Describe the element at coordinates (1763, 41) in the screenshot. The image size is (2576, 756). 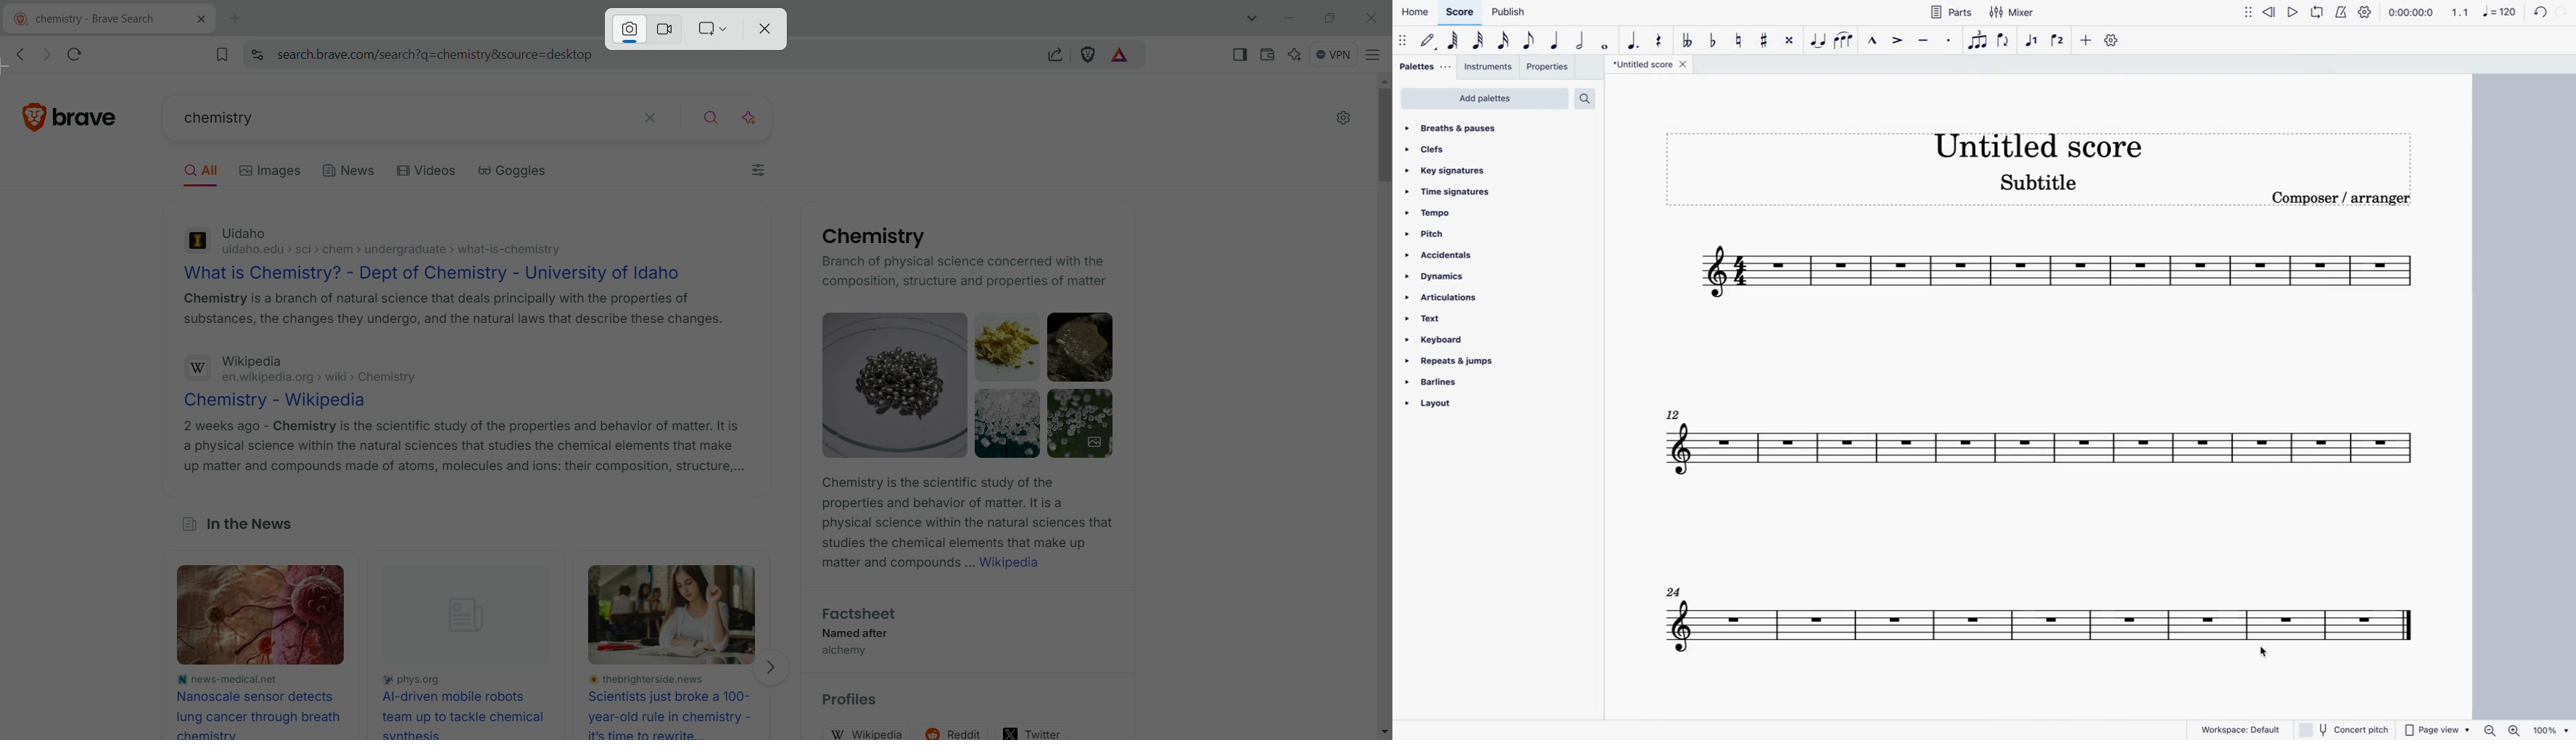
I see `toggle sharp` at that location.